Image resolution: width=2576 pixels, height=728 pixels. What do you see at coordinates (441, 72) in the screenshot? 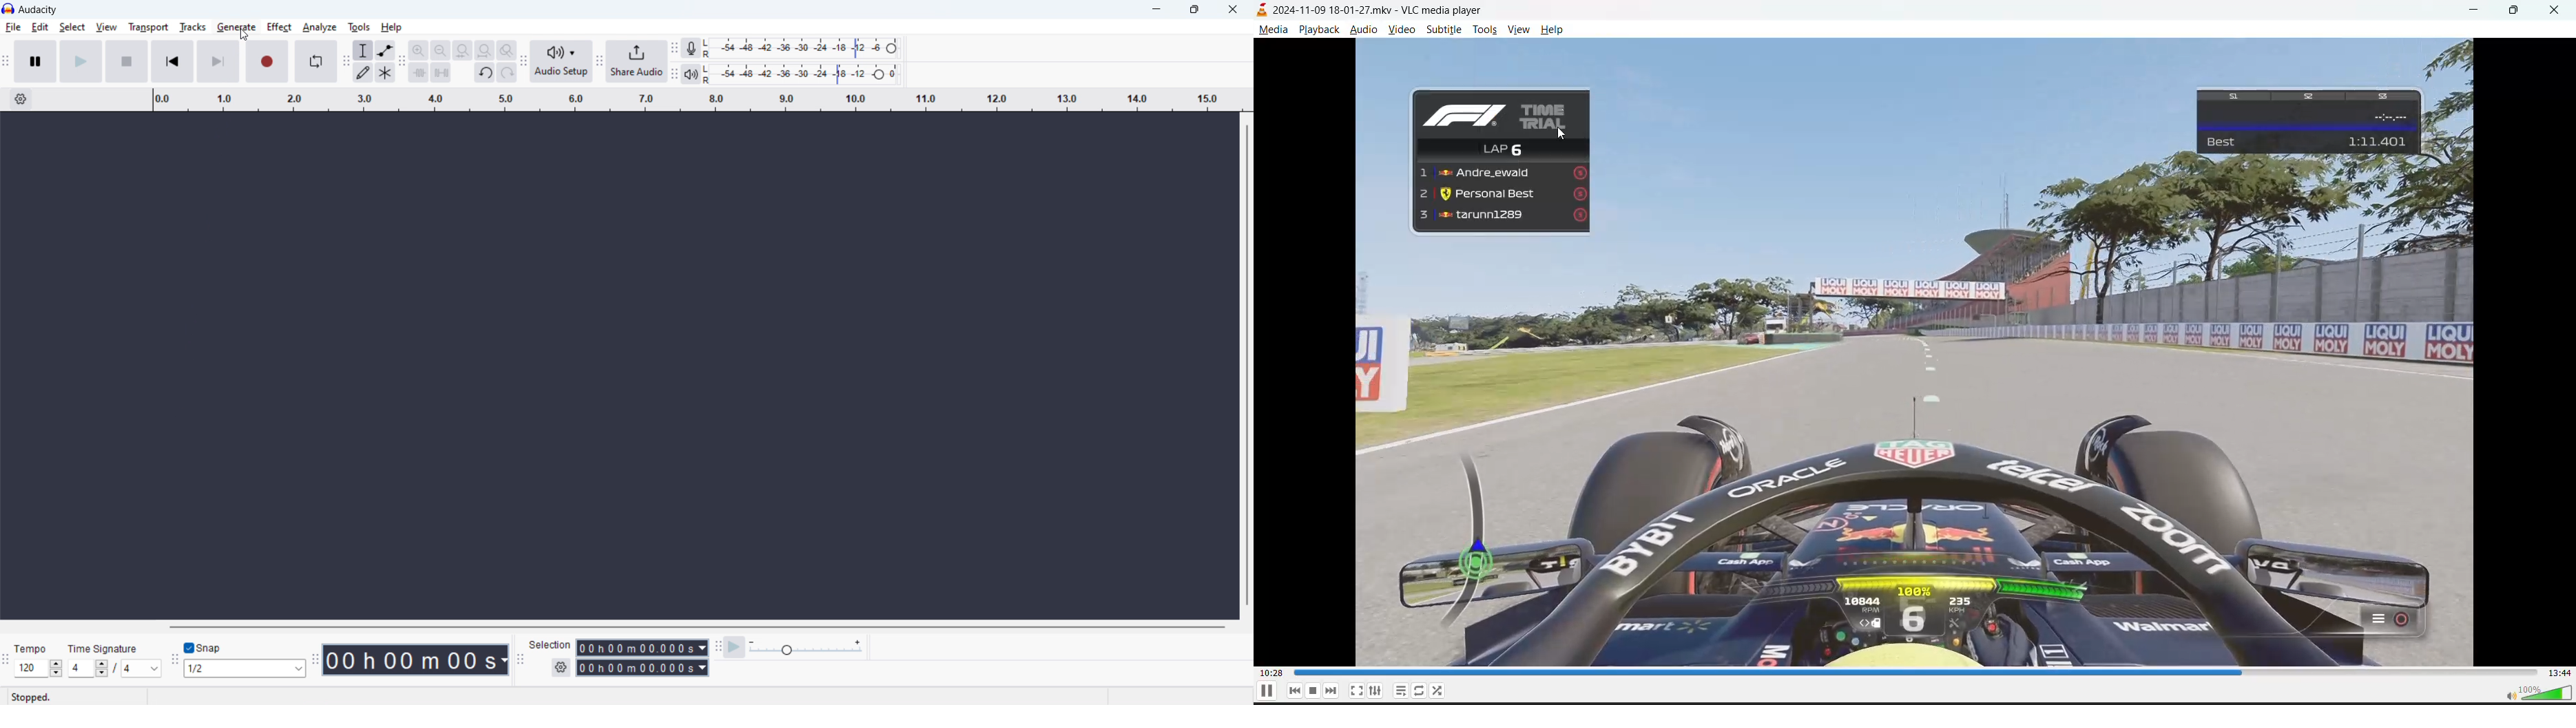
I see `silence audio selection` at bounding box center [441, 72].